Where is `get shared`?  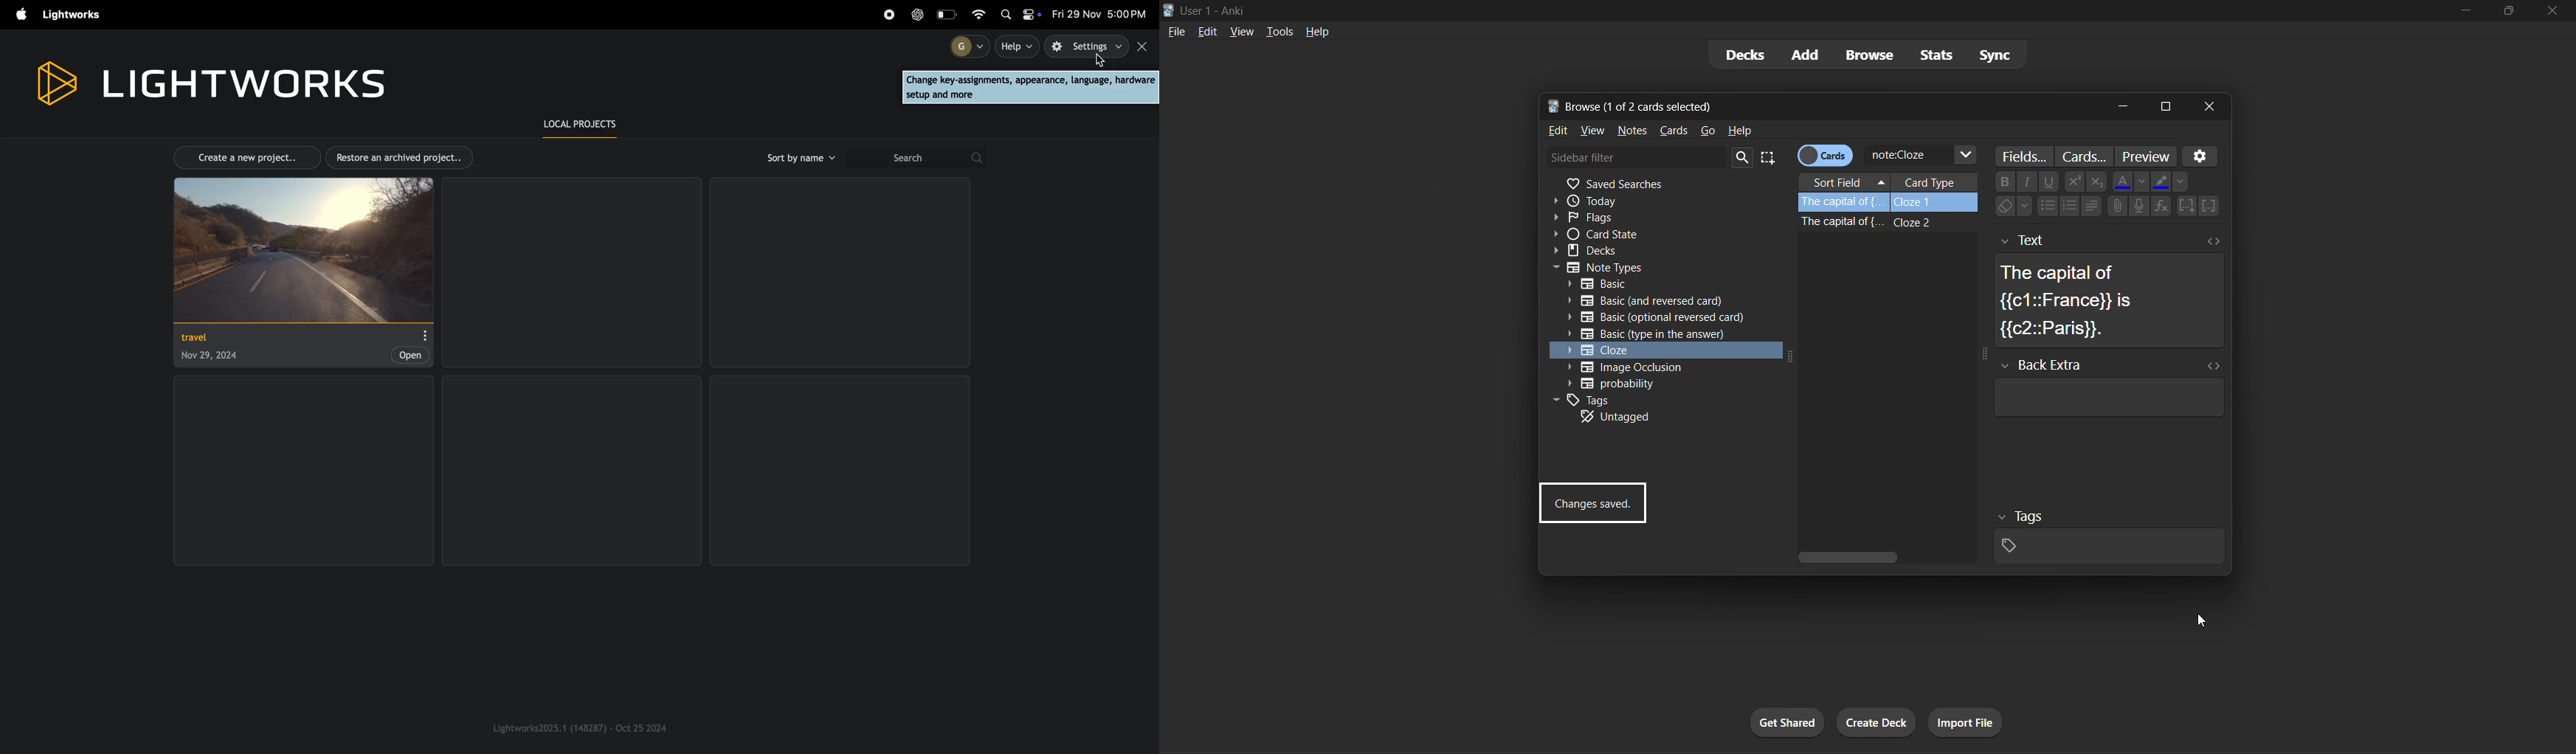
get shared is located at coordinates (1789, 722).